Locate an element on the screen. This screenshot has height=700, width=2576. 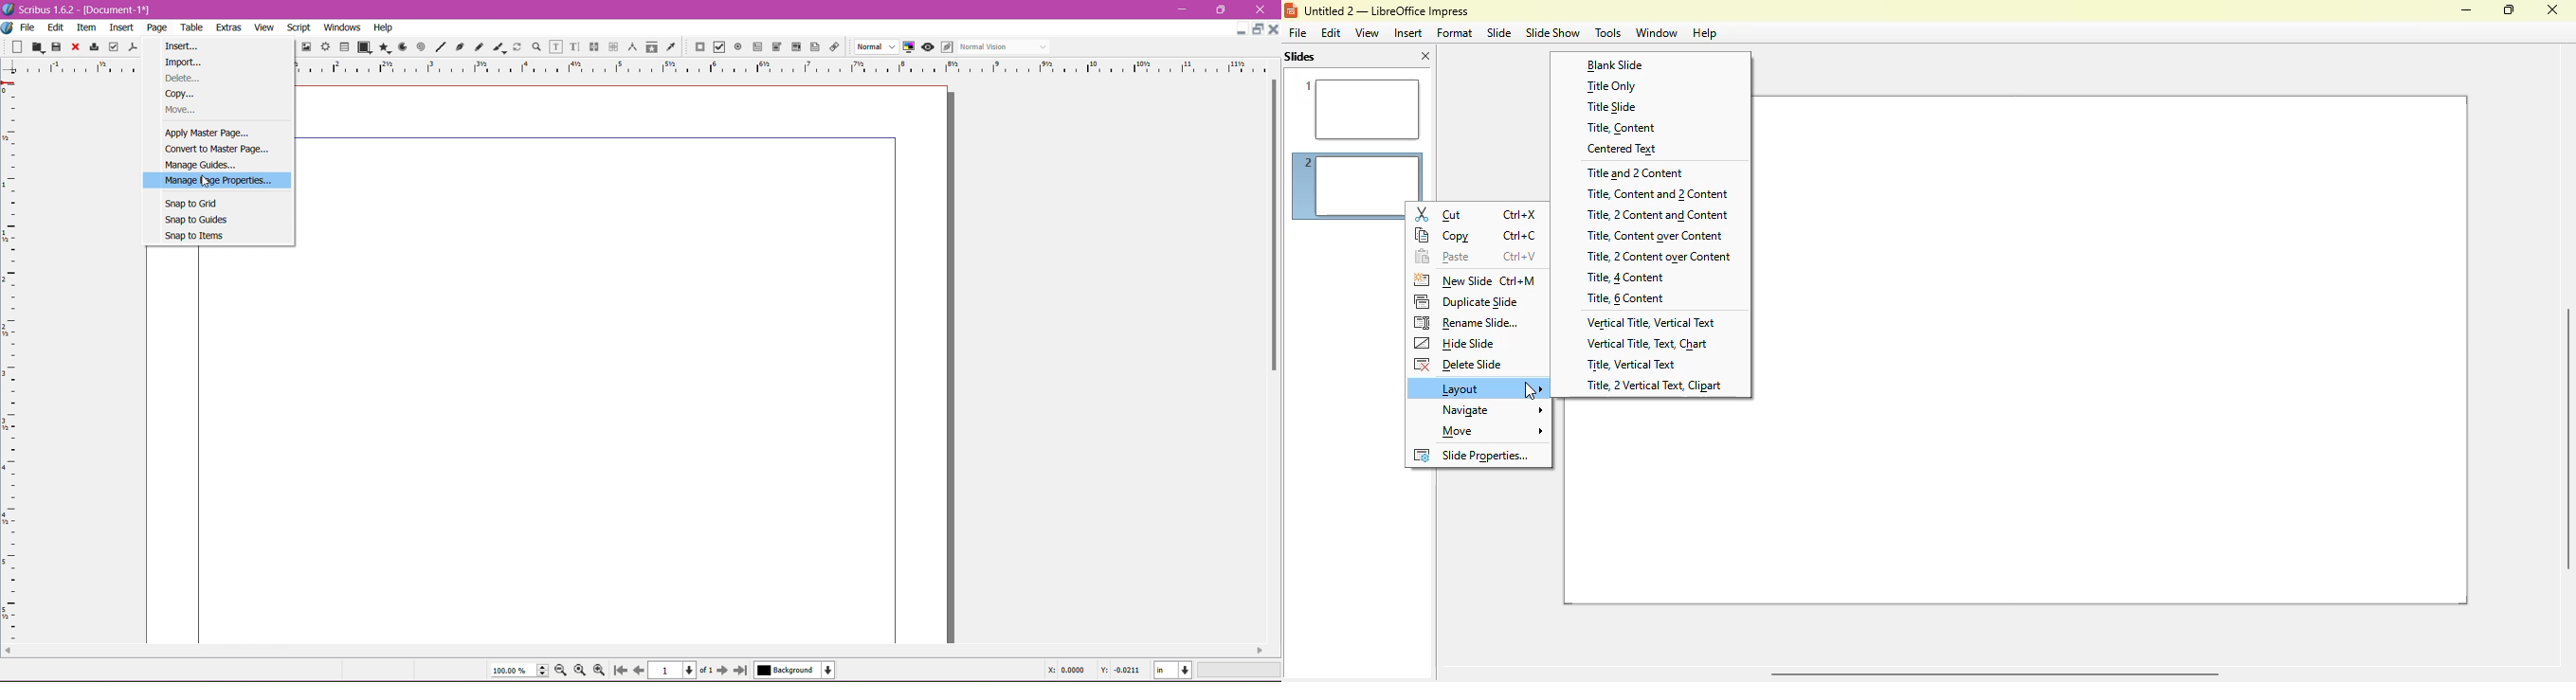
slide 2 is located at coordinates (2113, 351).